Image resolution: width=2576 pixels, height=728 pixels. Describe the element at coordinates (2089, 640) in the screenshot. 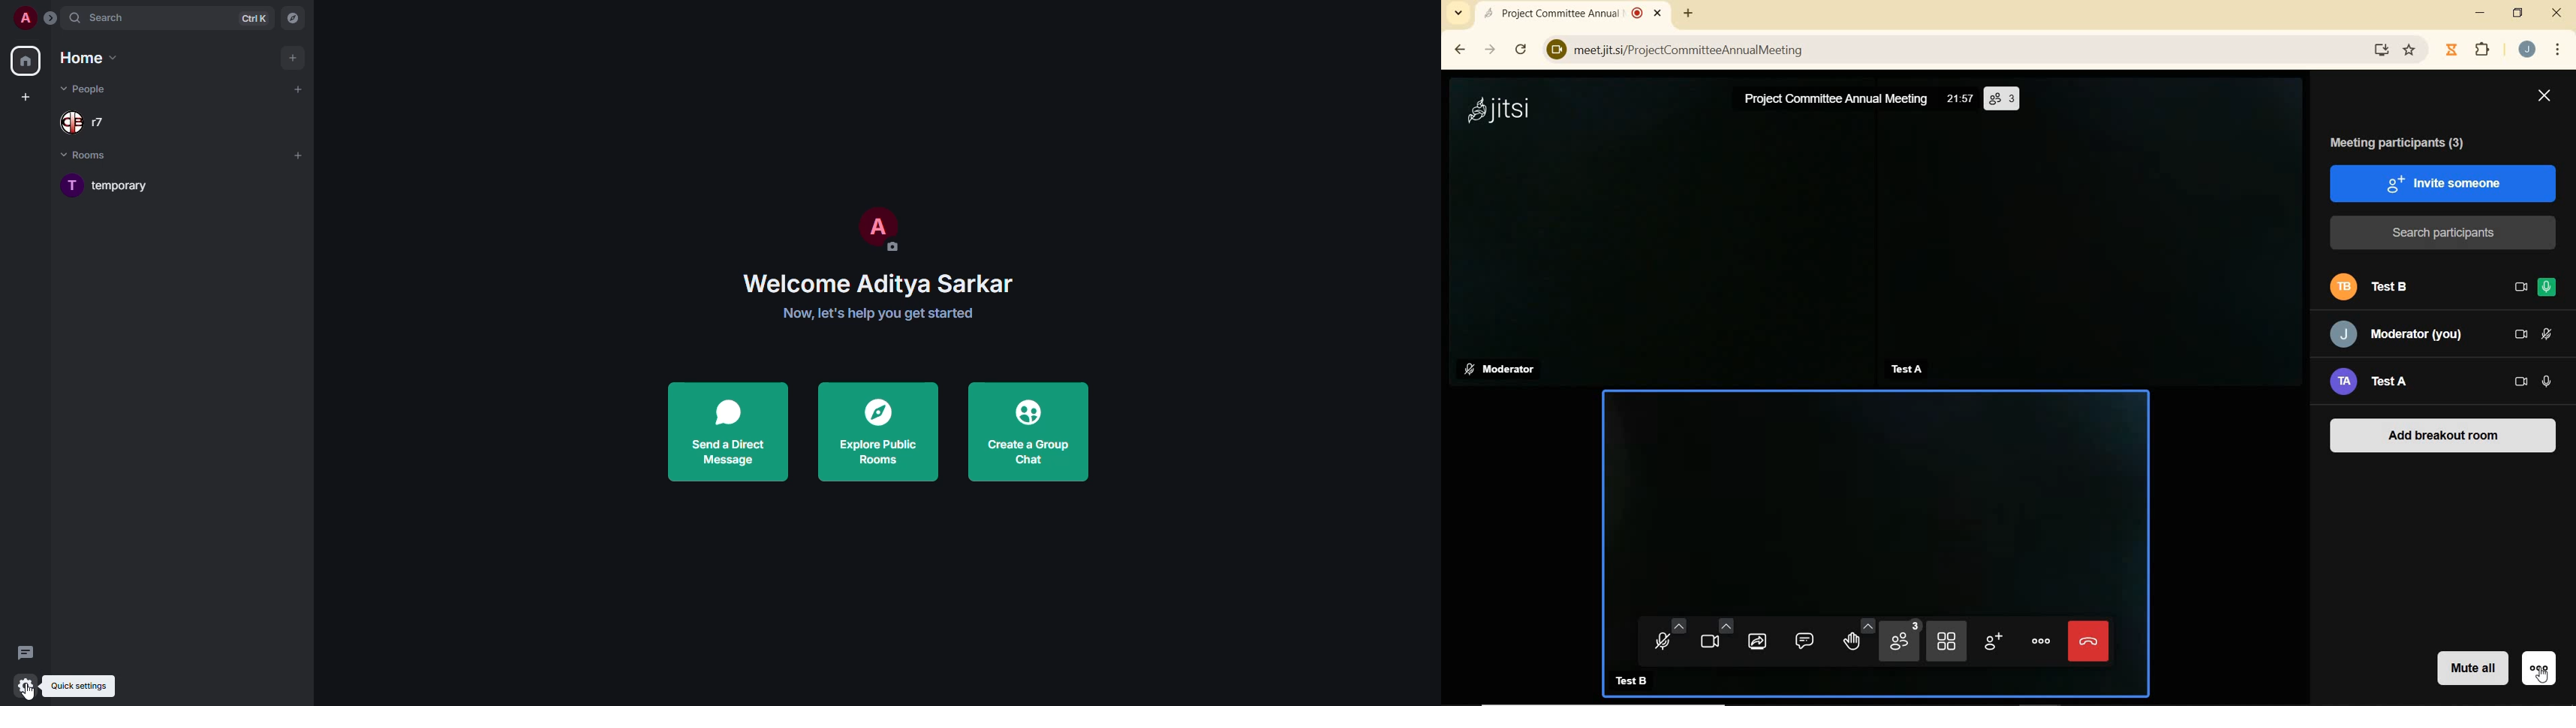

I see `end call` at that location.